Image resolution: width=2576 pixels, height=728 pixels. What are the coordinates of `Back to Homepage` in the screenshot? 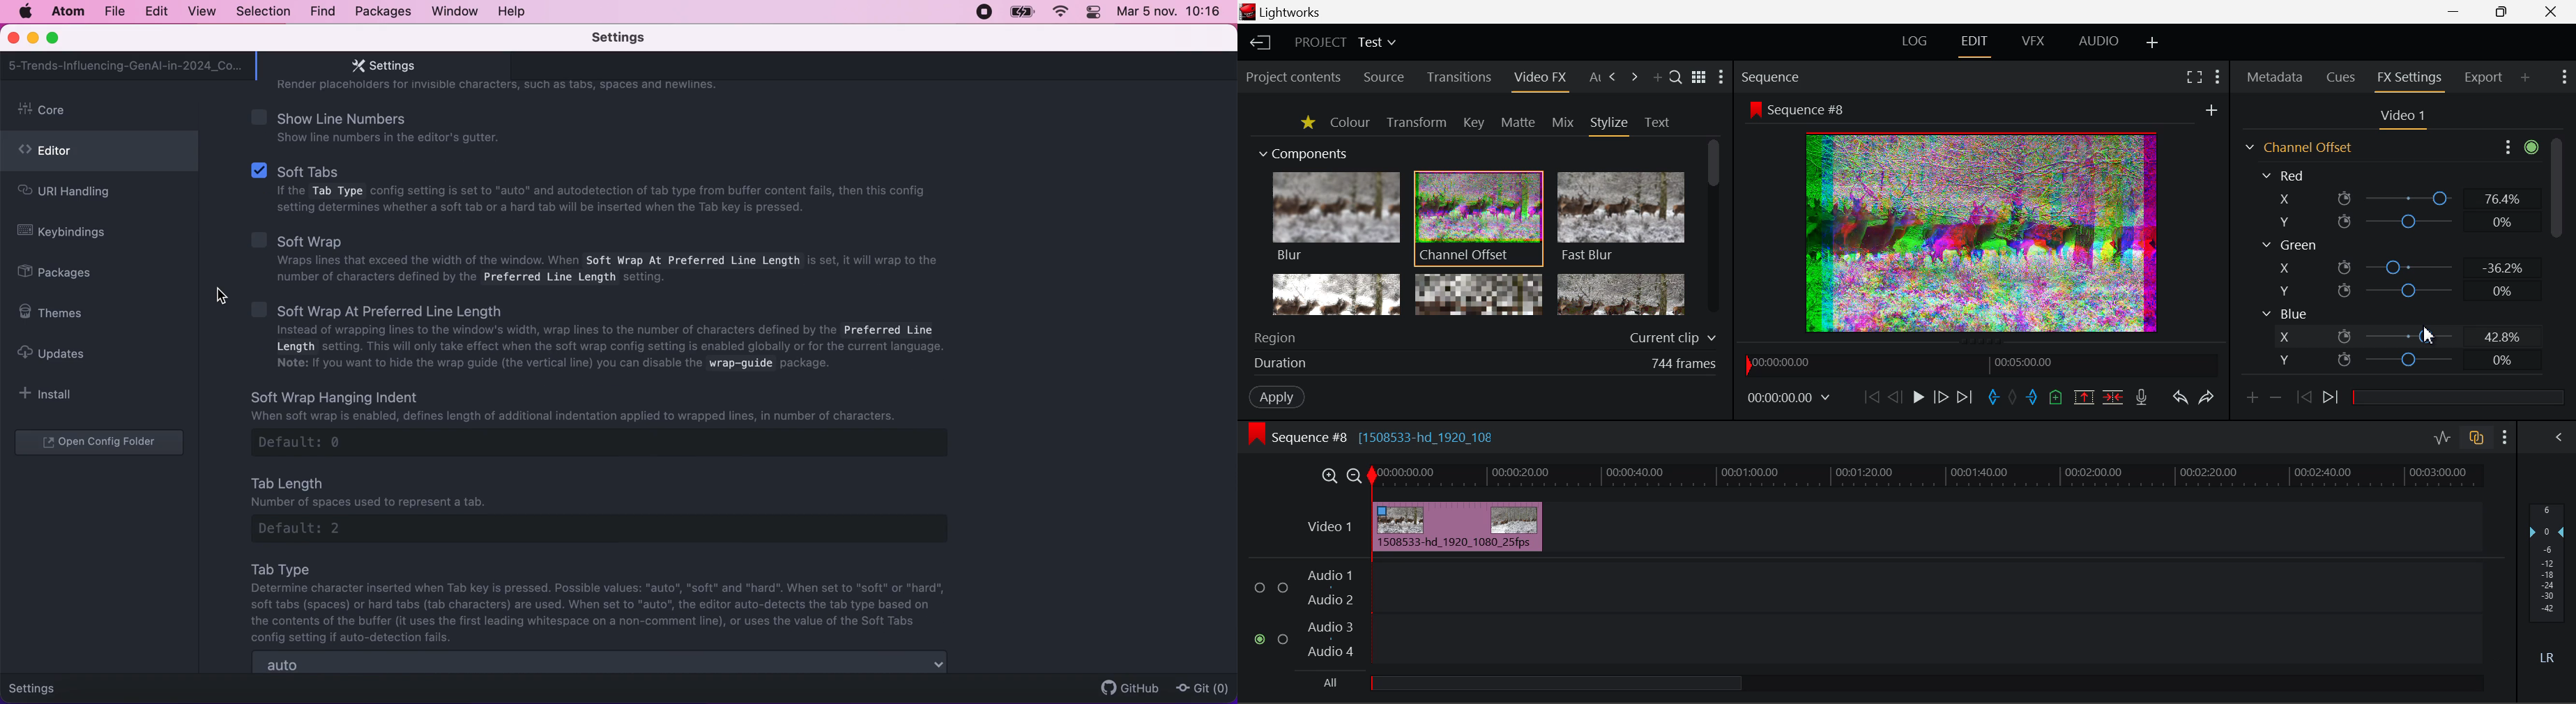 It's located at (1259, 43).